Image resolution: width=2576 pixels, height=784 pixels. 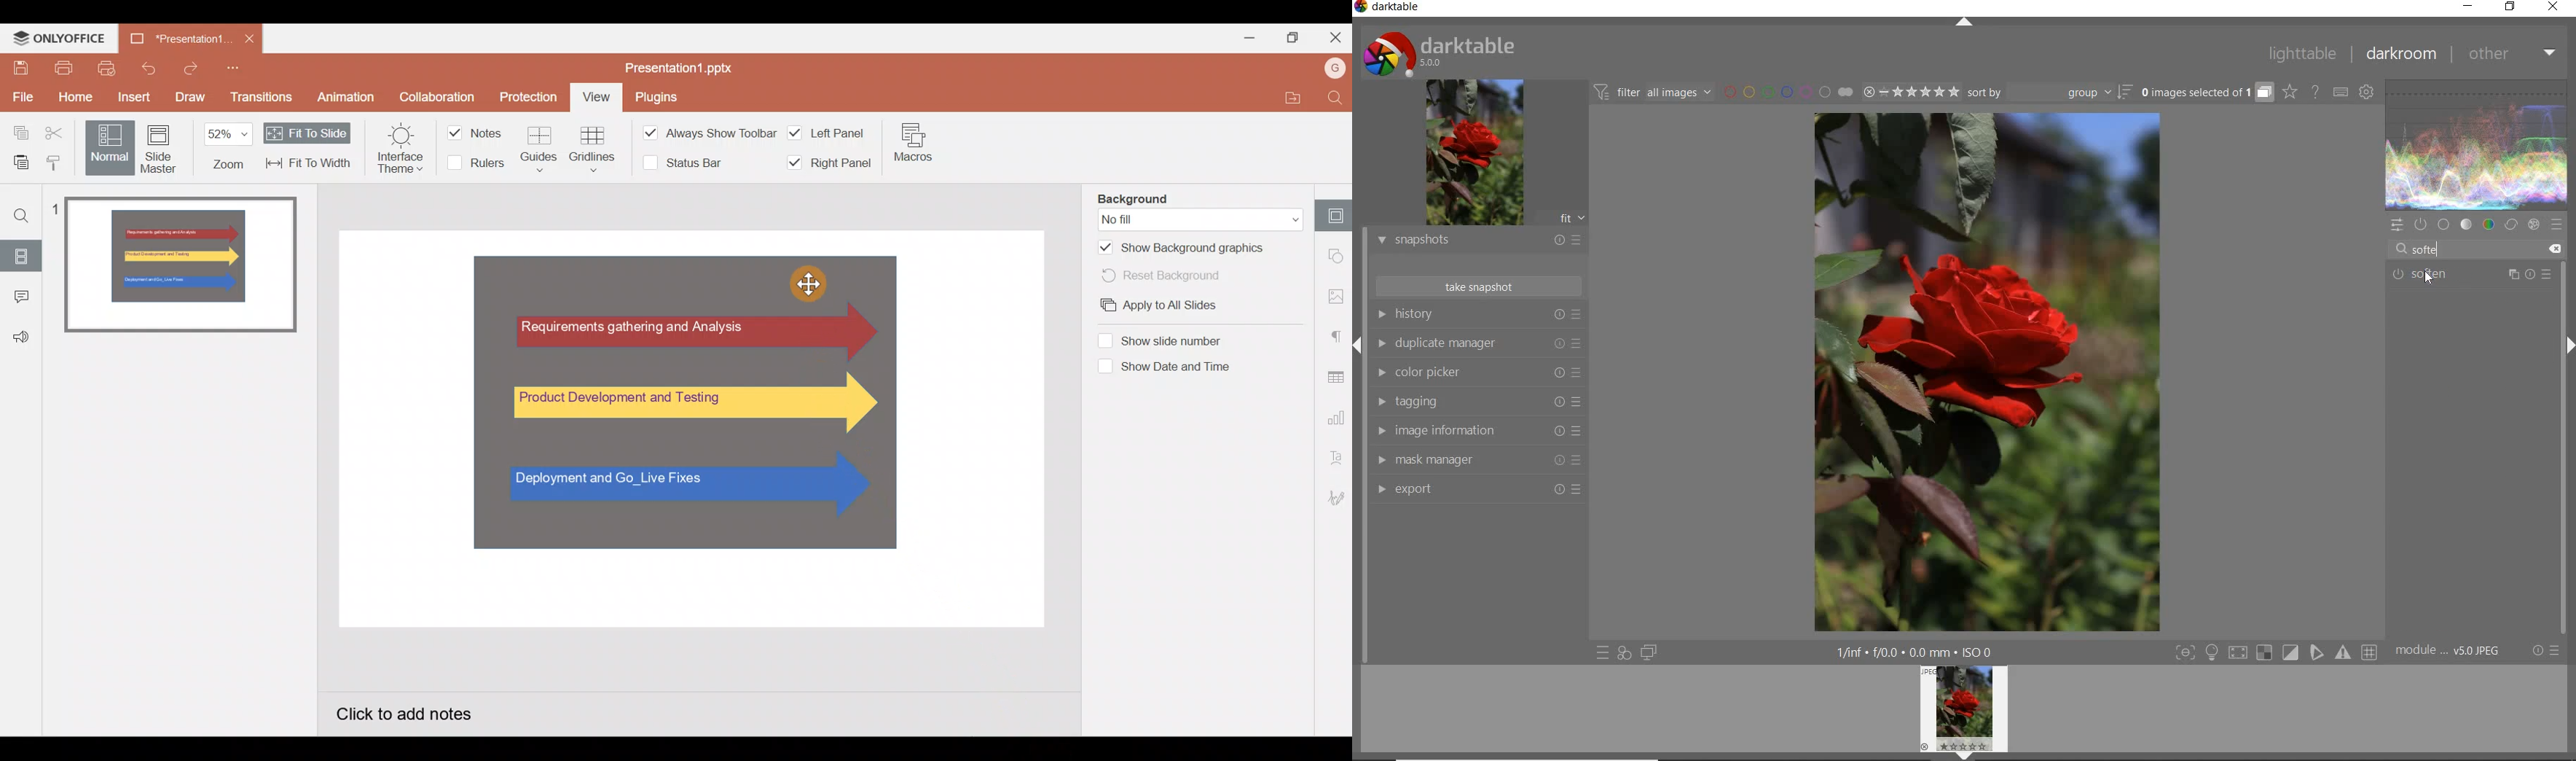 What do you see at coordinates (106, 147) in the screenshot?
I see `Normal` at bounding box center [106, 147].